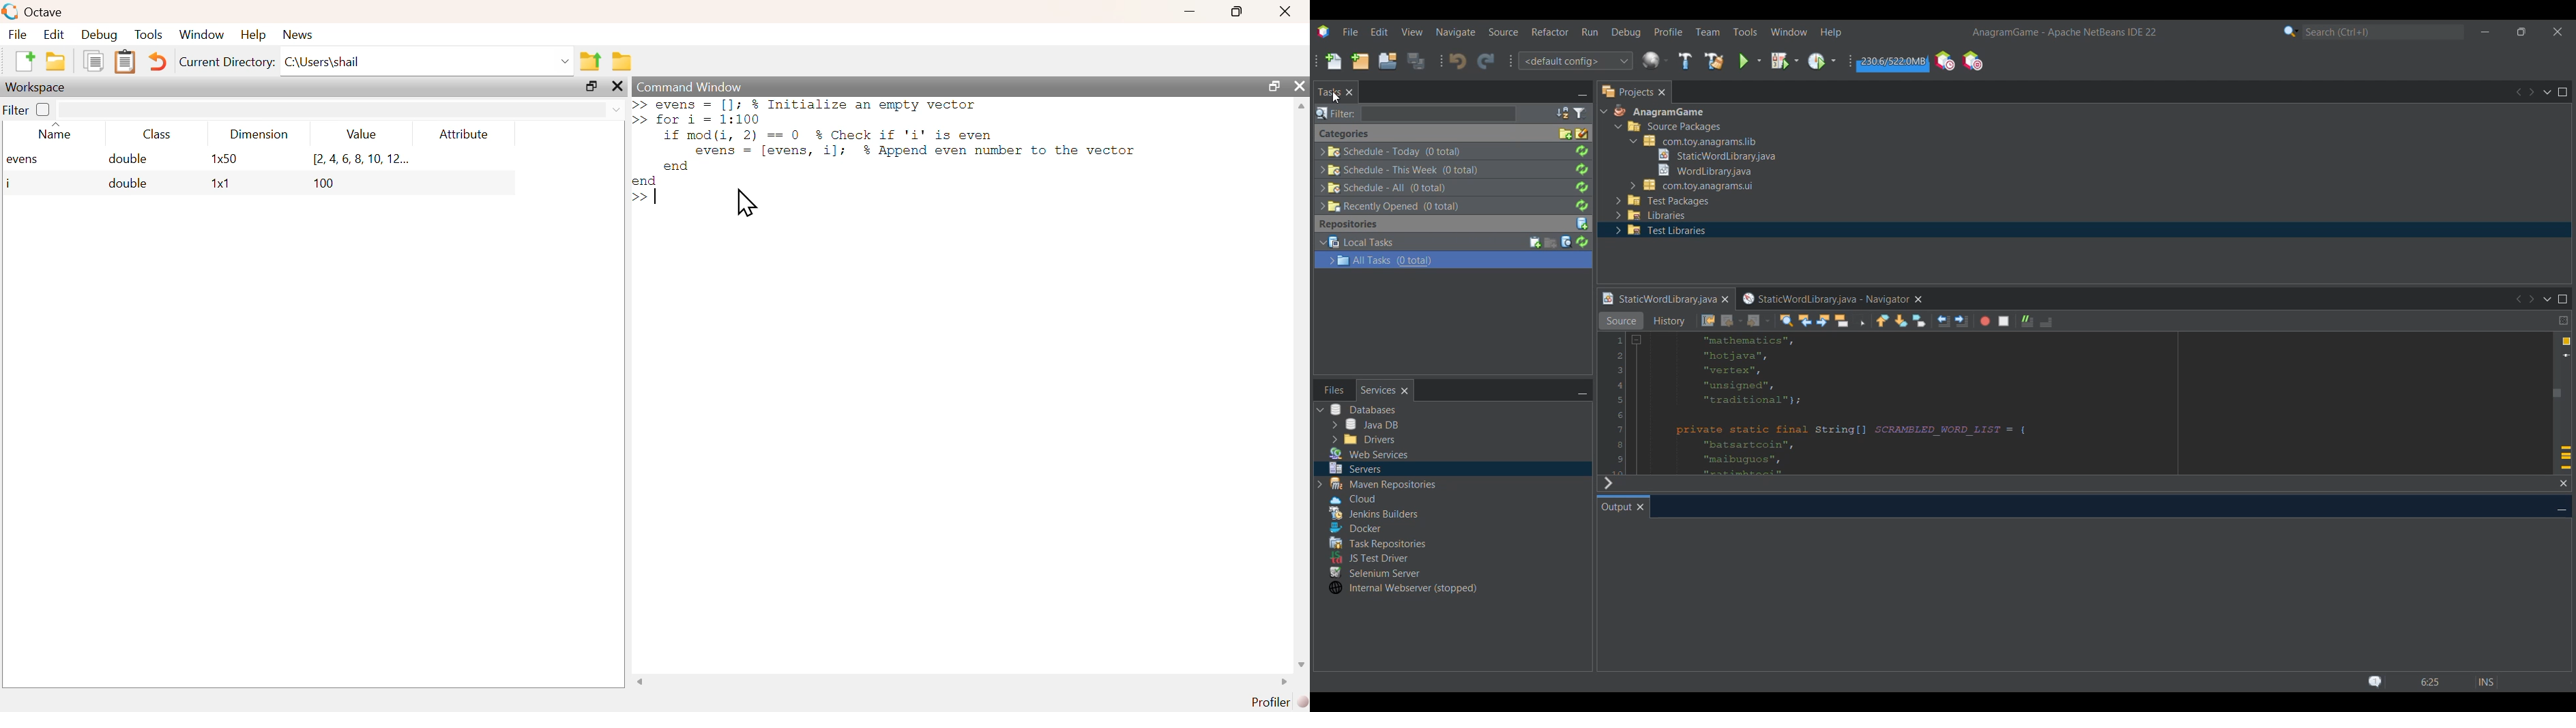 Image resolution: width=2576 pixels, height=728 pixels. Describe the element at coordinates (1188, 12) in the screenshot. I see `minimize` at that location.